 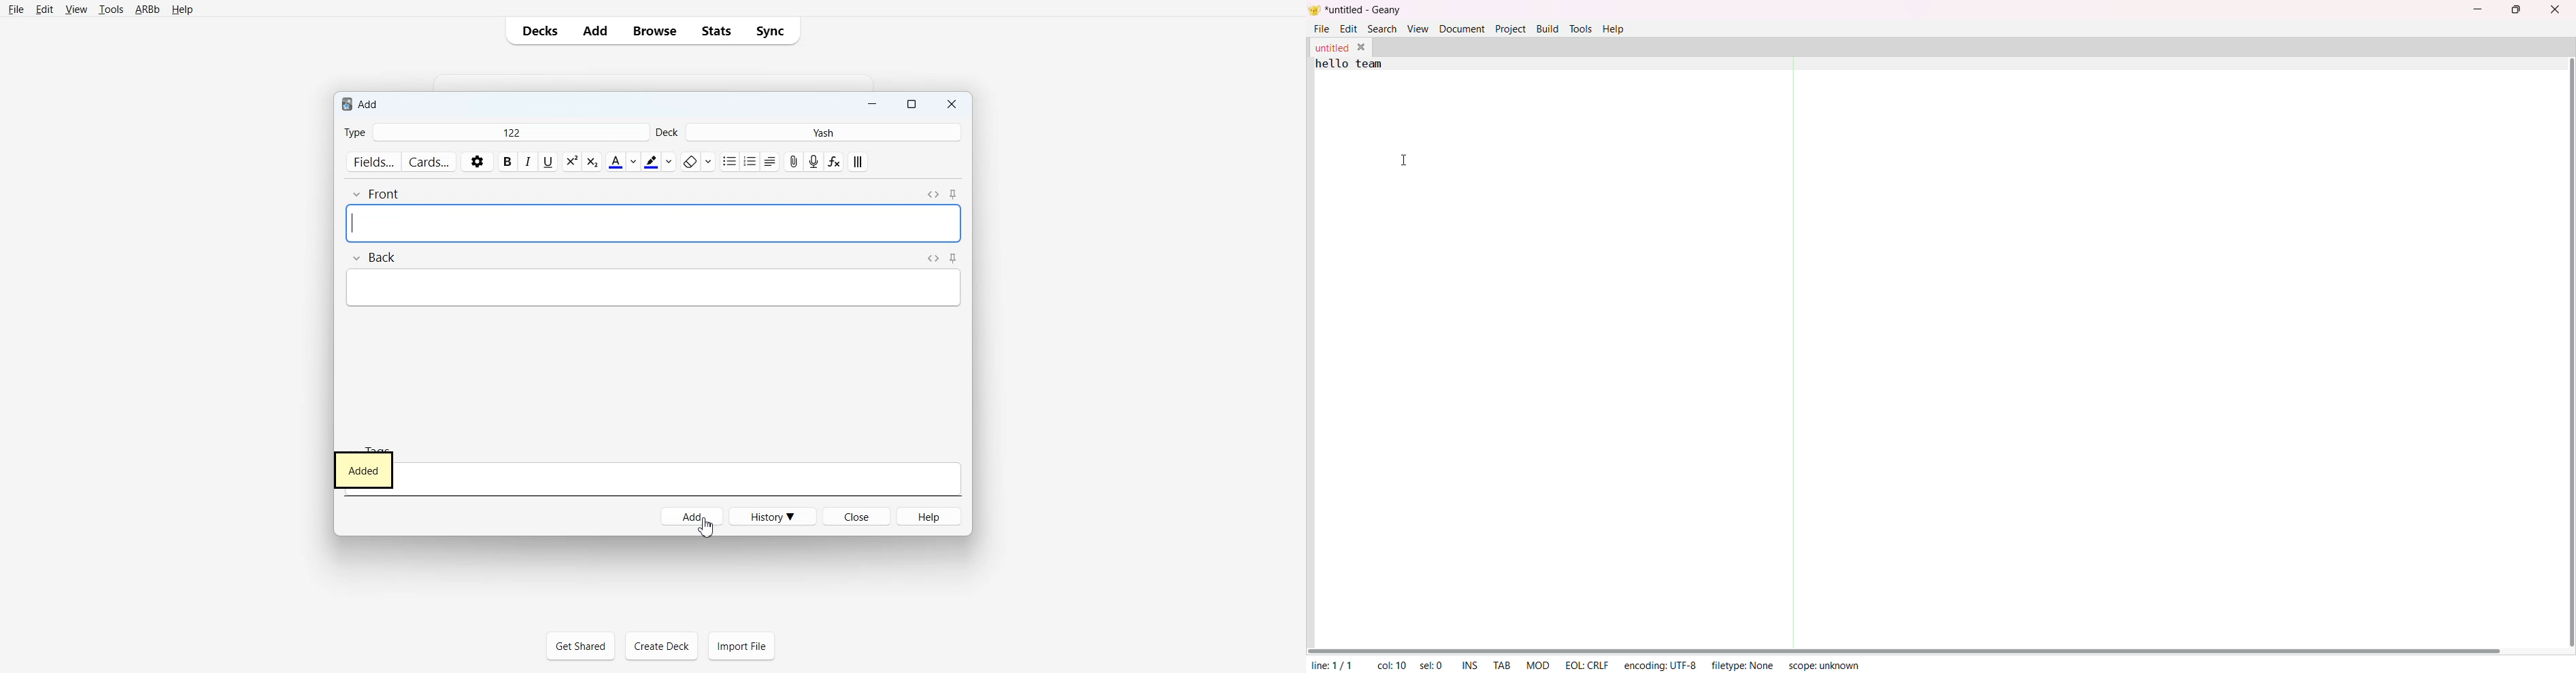 What do you see at coordinates (773, 31) in the screenshot?
I see `Sync` at bounding box center [773, 31].